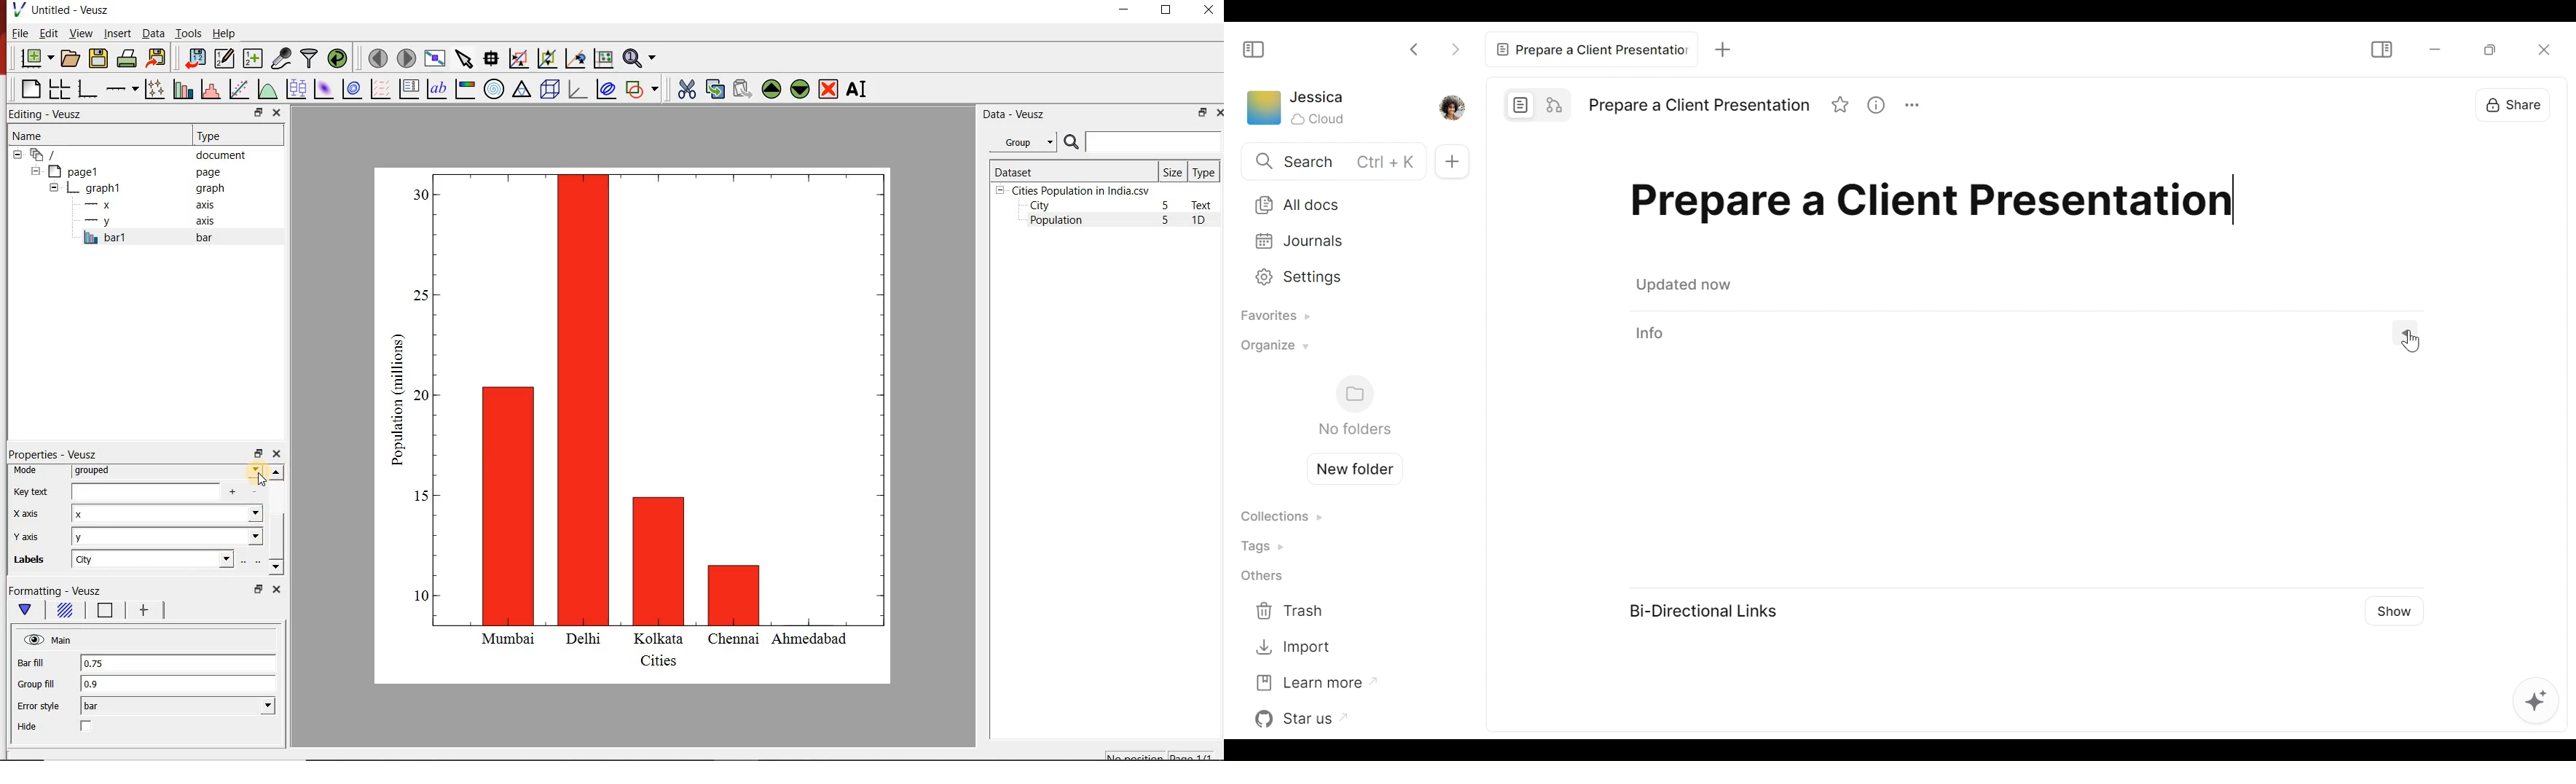  I want to click on filter data, so click(310, 59).